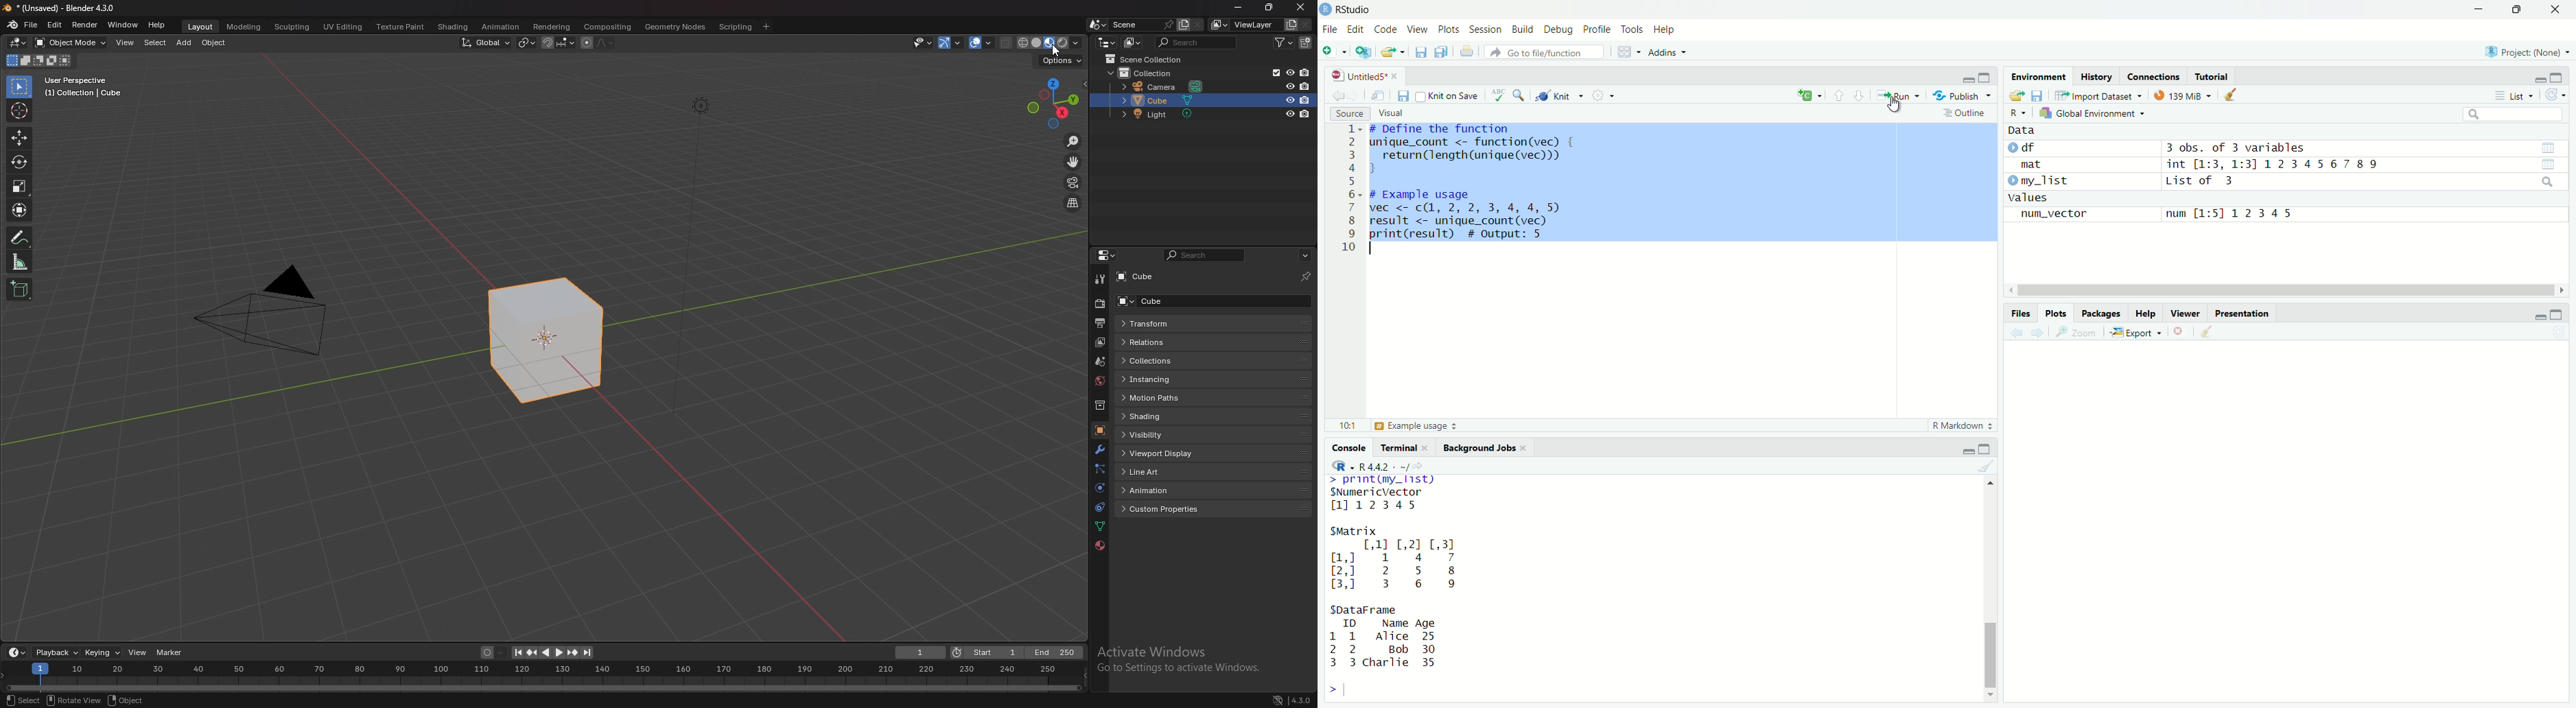 The width and height of the screenshot is (2576, 728). Describe the element at coordinates (169, 652) in the screenshot. I see `marker` at that location.